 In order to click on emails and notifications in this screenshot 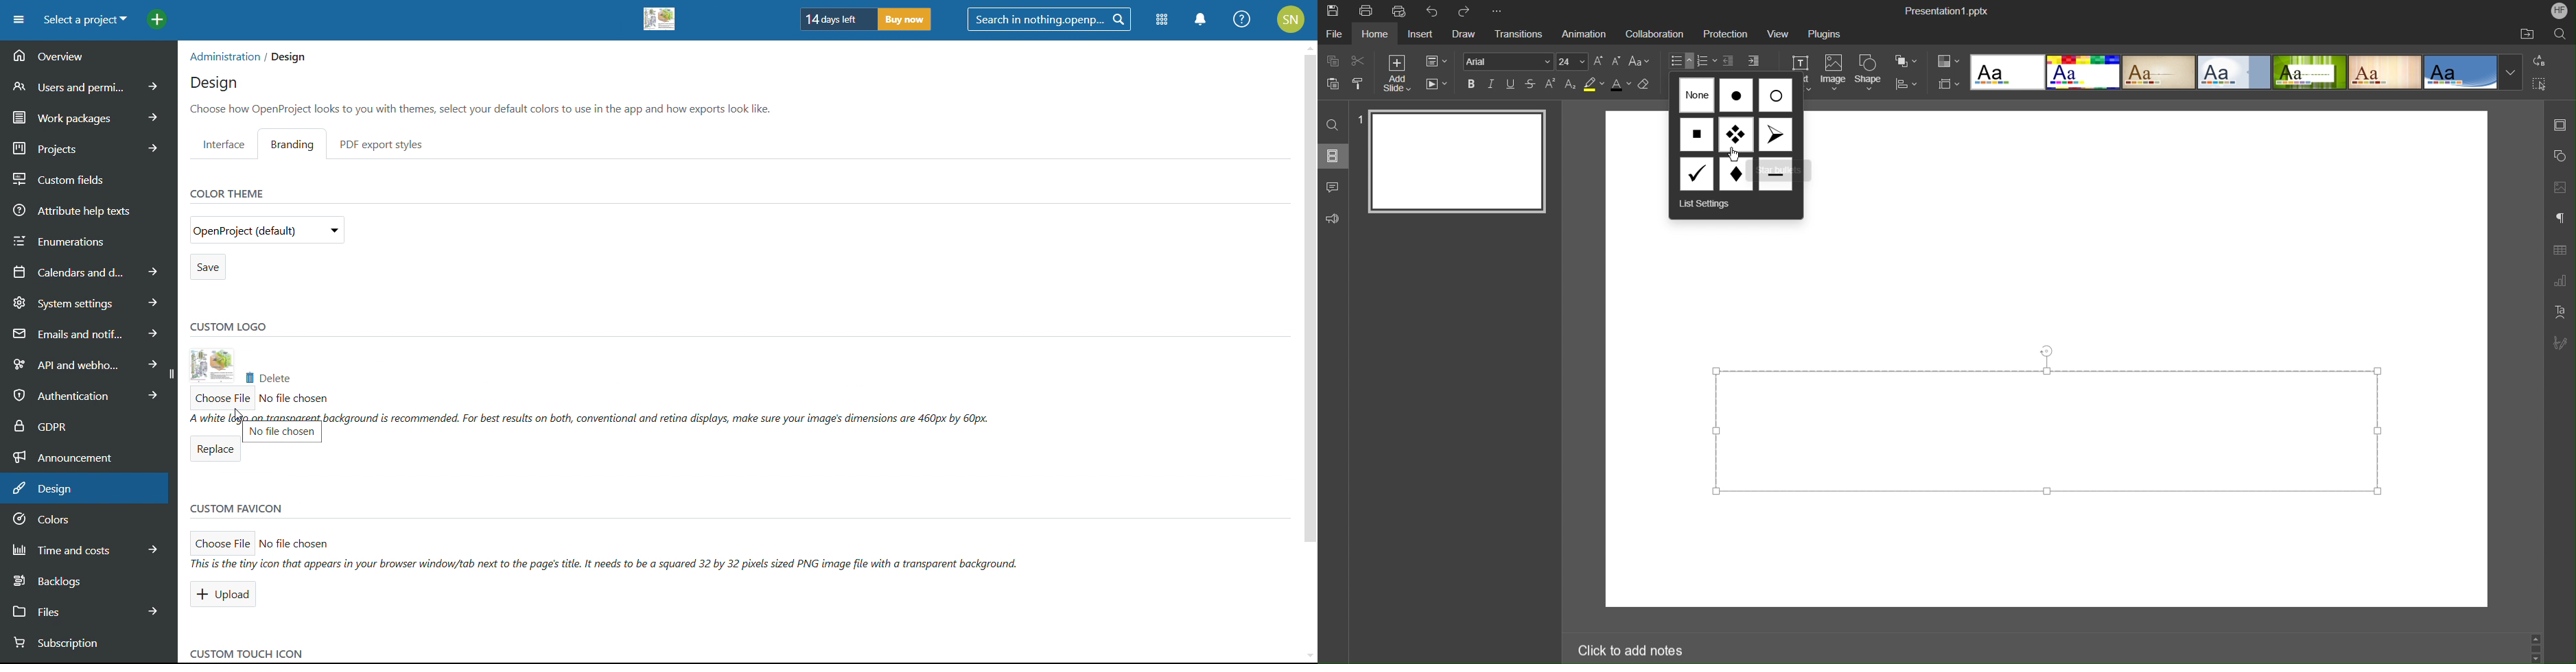, I will do `click(86, 333)`.